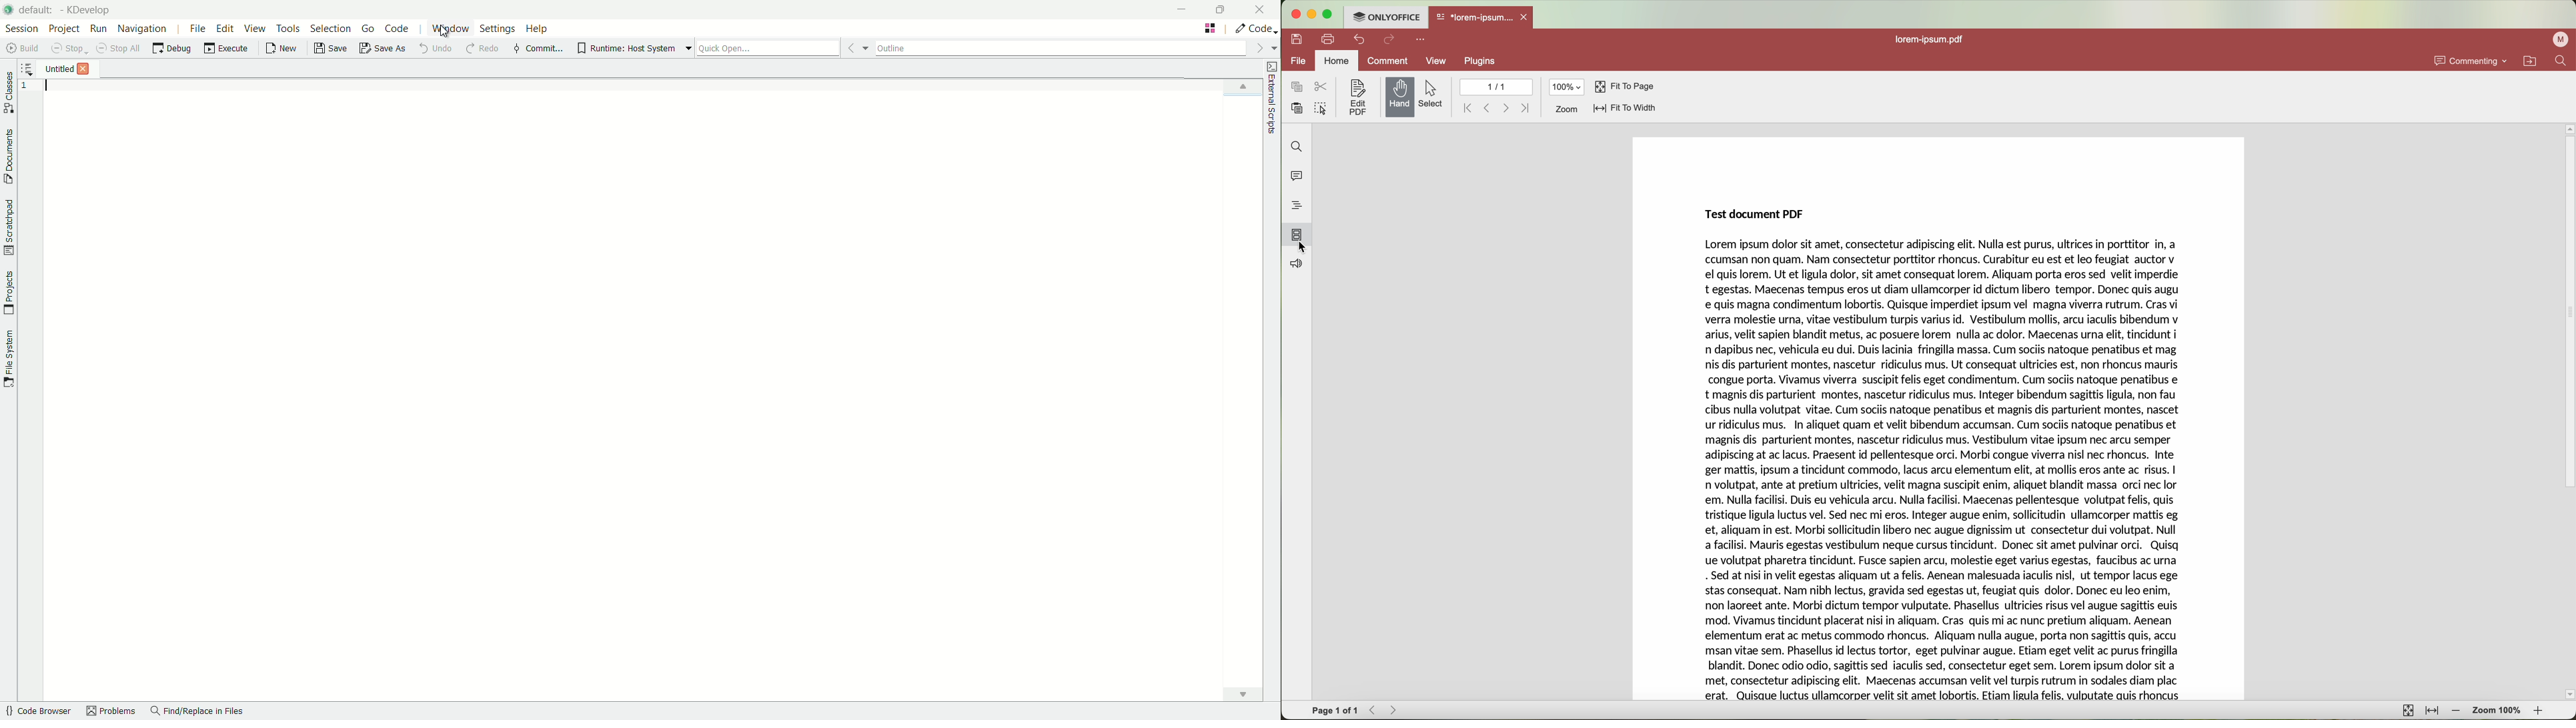 The image size is (2576, 728). I want to click on Page 1 of 1, so click(1334, 710).